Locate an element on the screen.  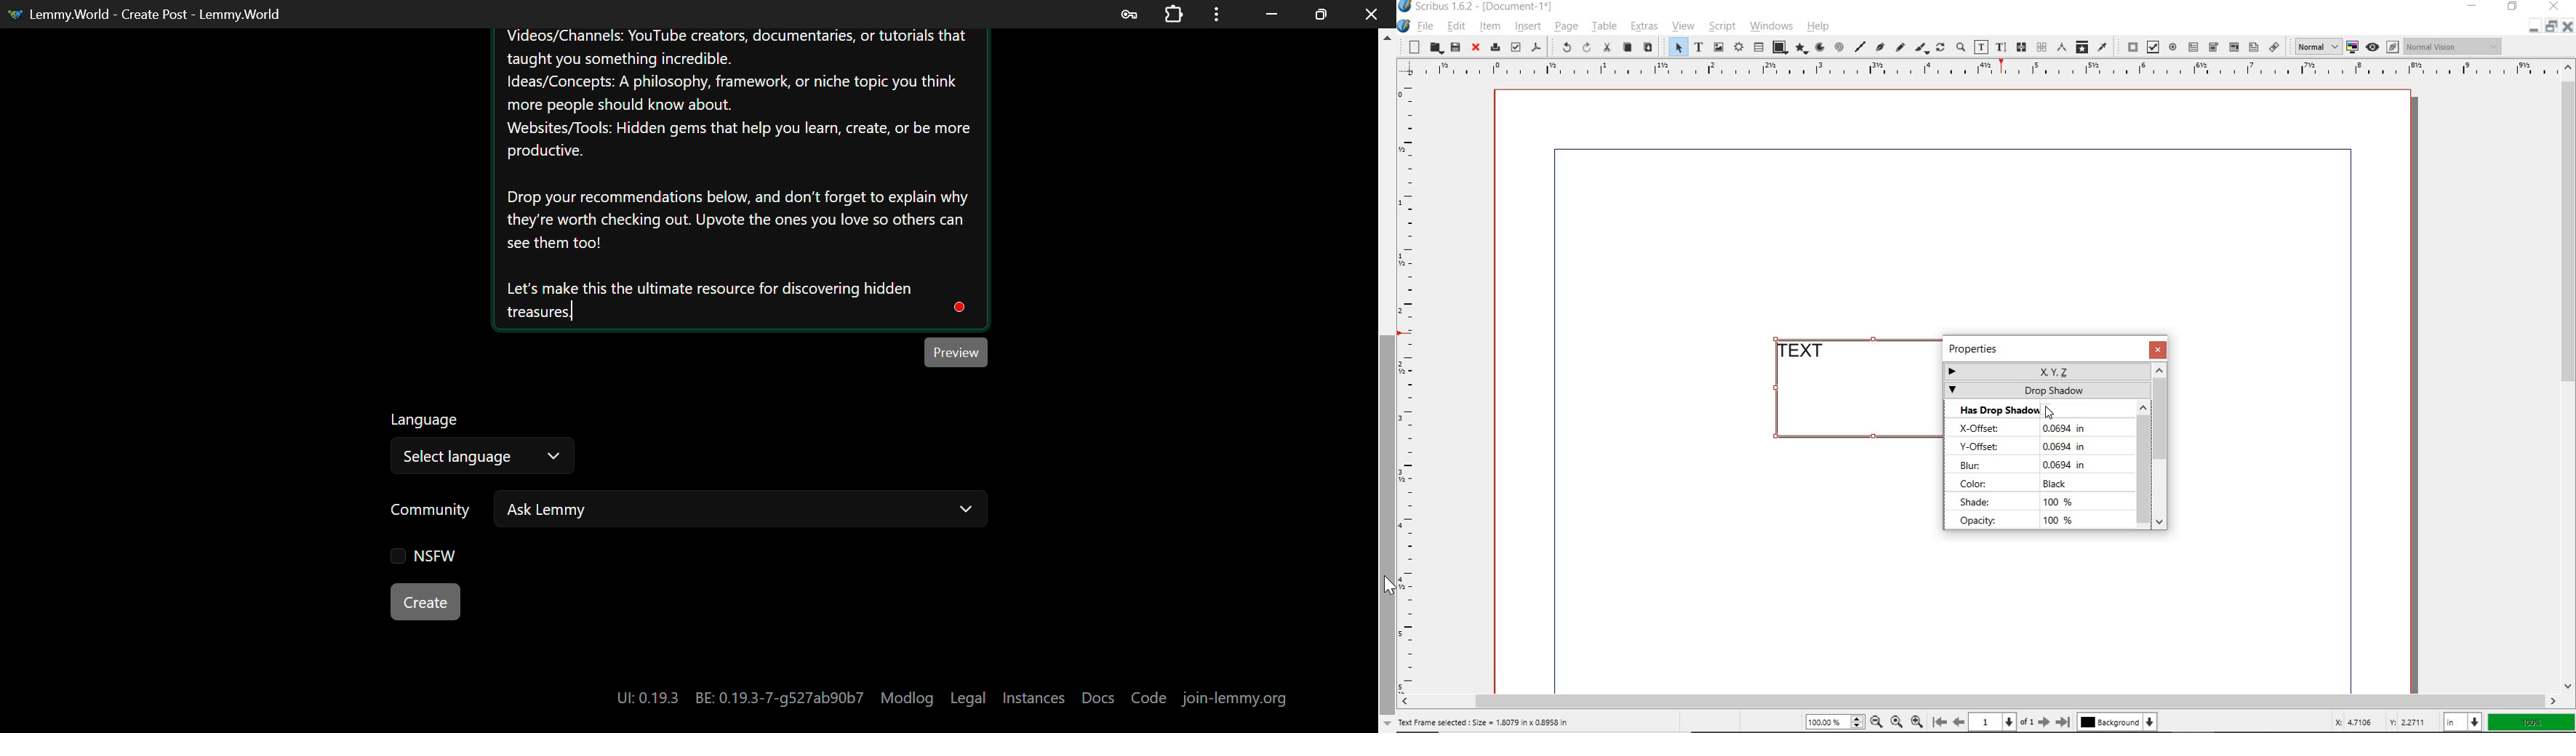
print is located at coordinates (1495, 48).